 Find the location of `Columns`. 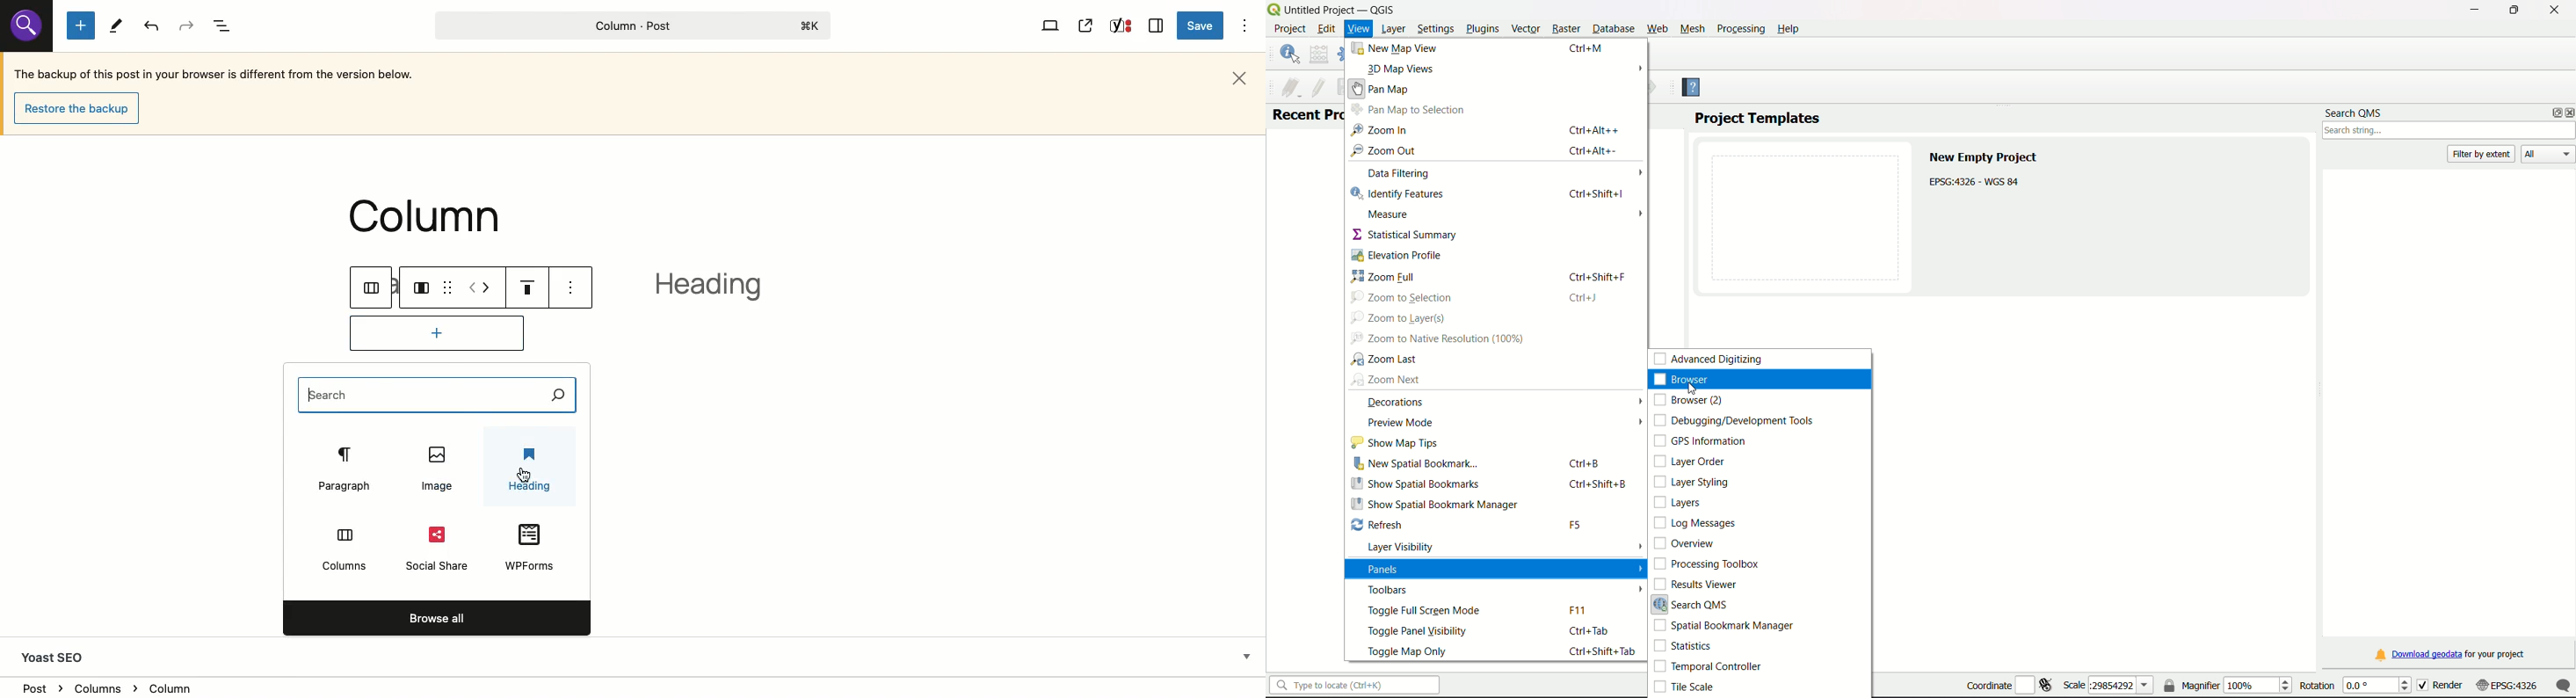

Columns is located at coordinates (346, 553).